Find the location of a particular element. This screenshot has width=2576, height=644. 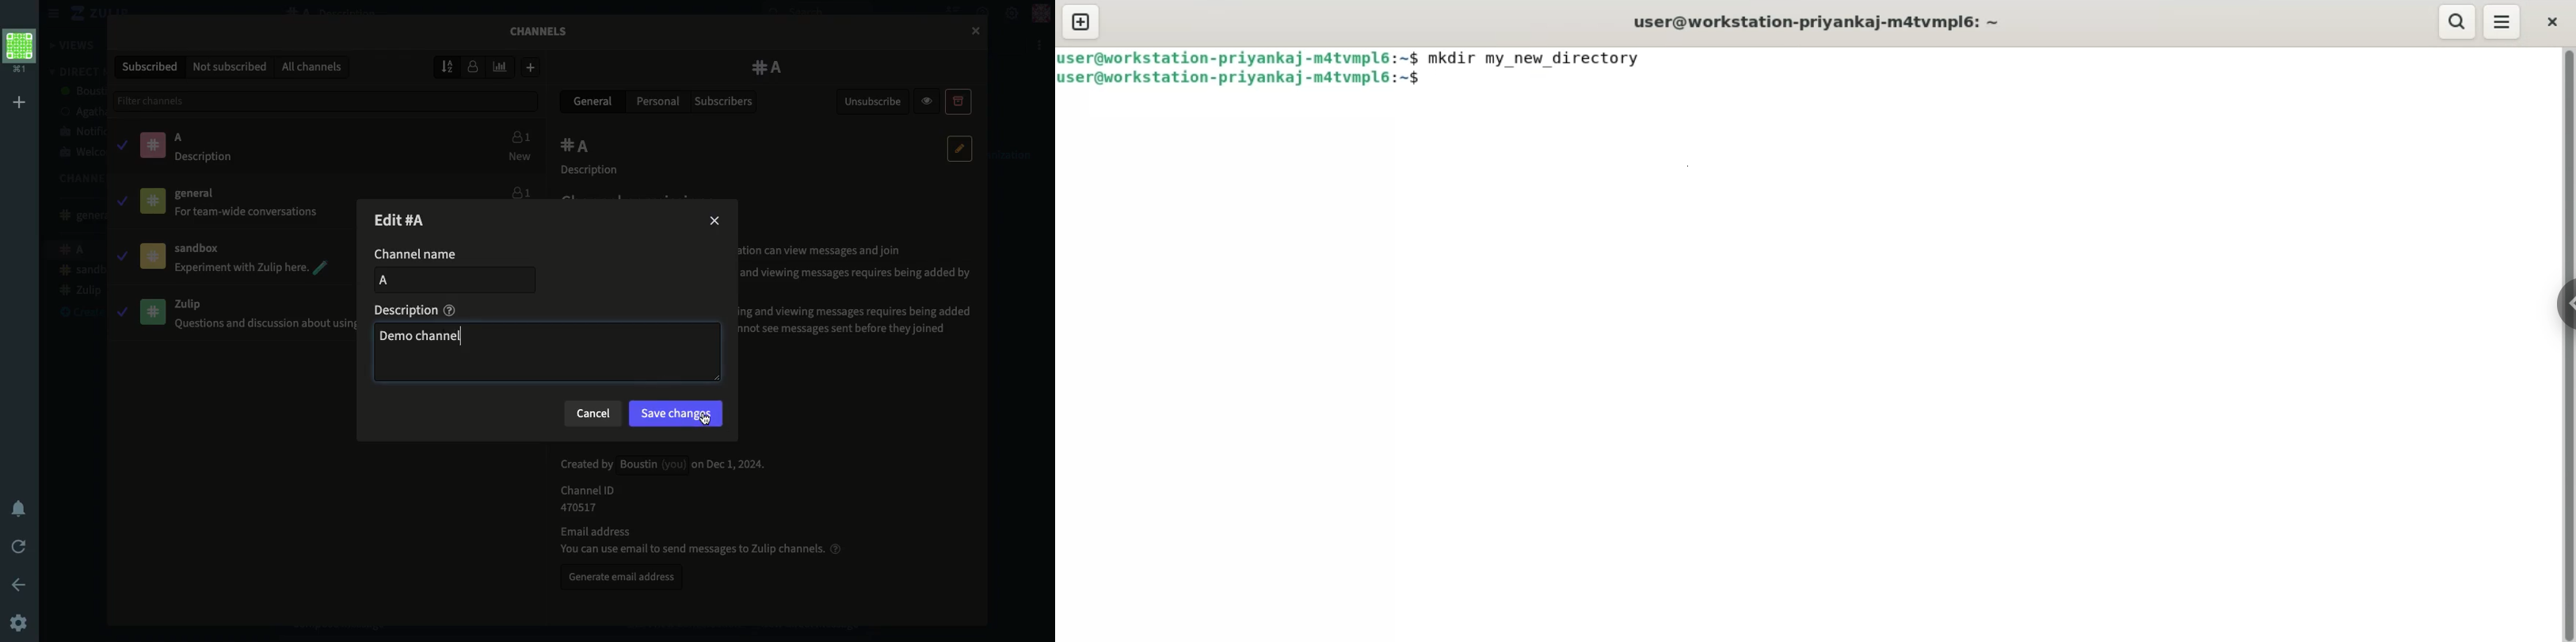

Notification is located at coordinates (19, 510).